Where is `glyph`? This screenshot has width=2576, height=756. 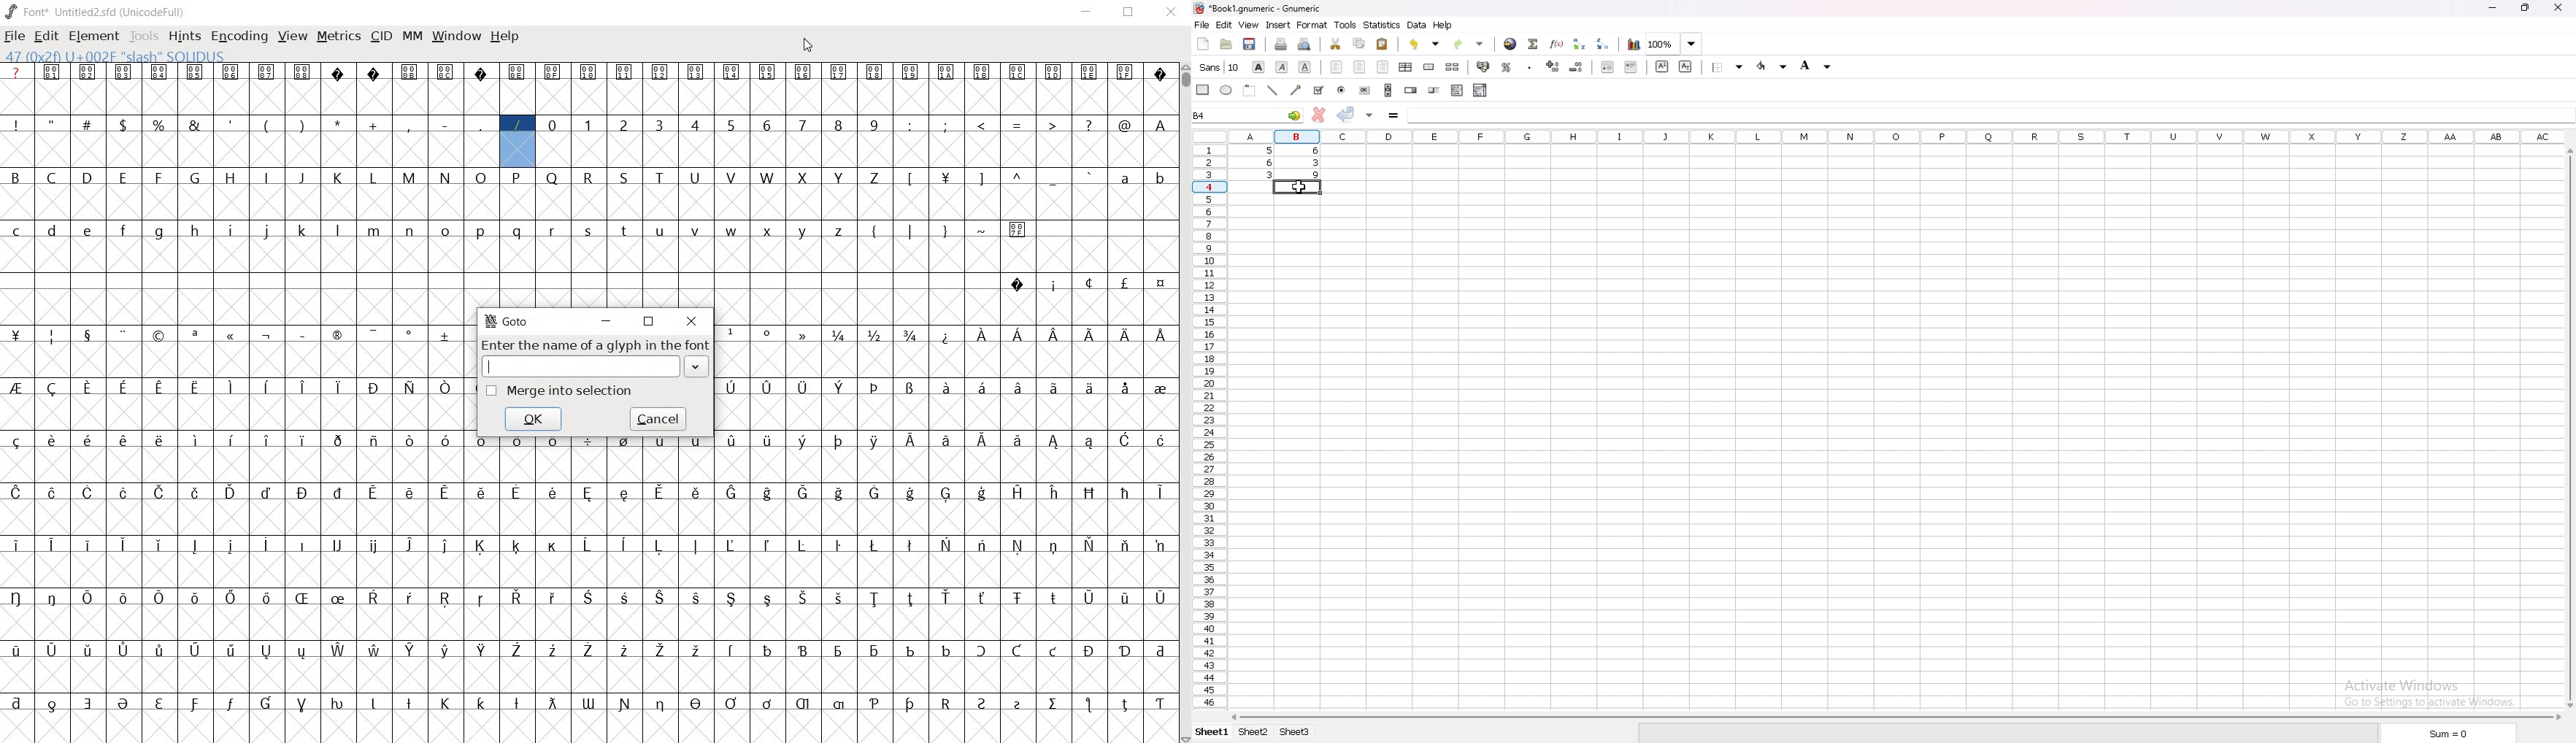
glyph is located at coordinates (766, 388).